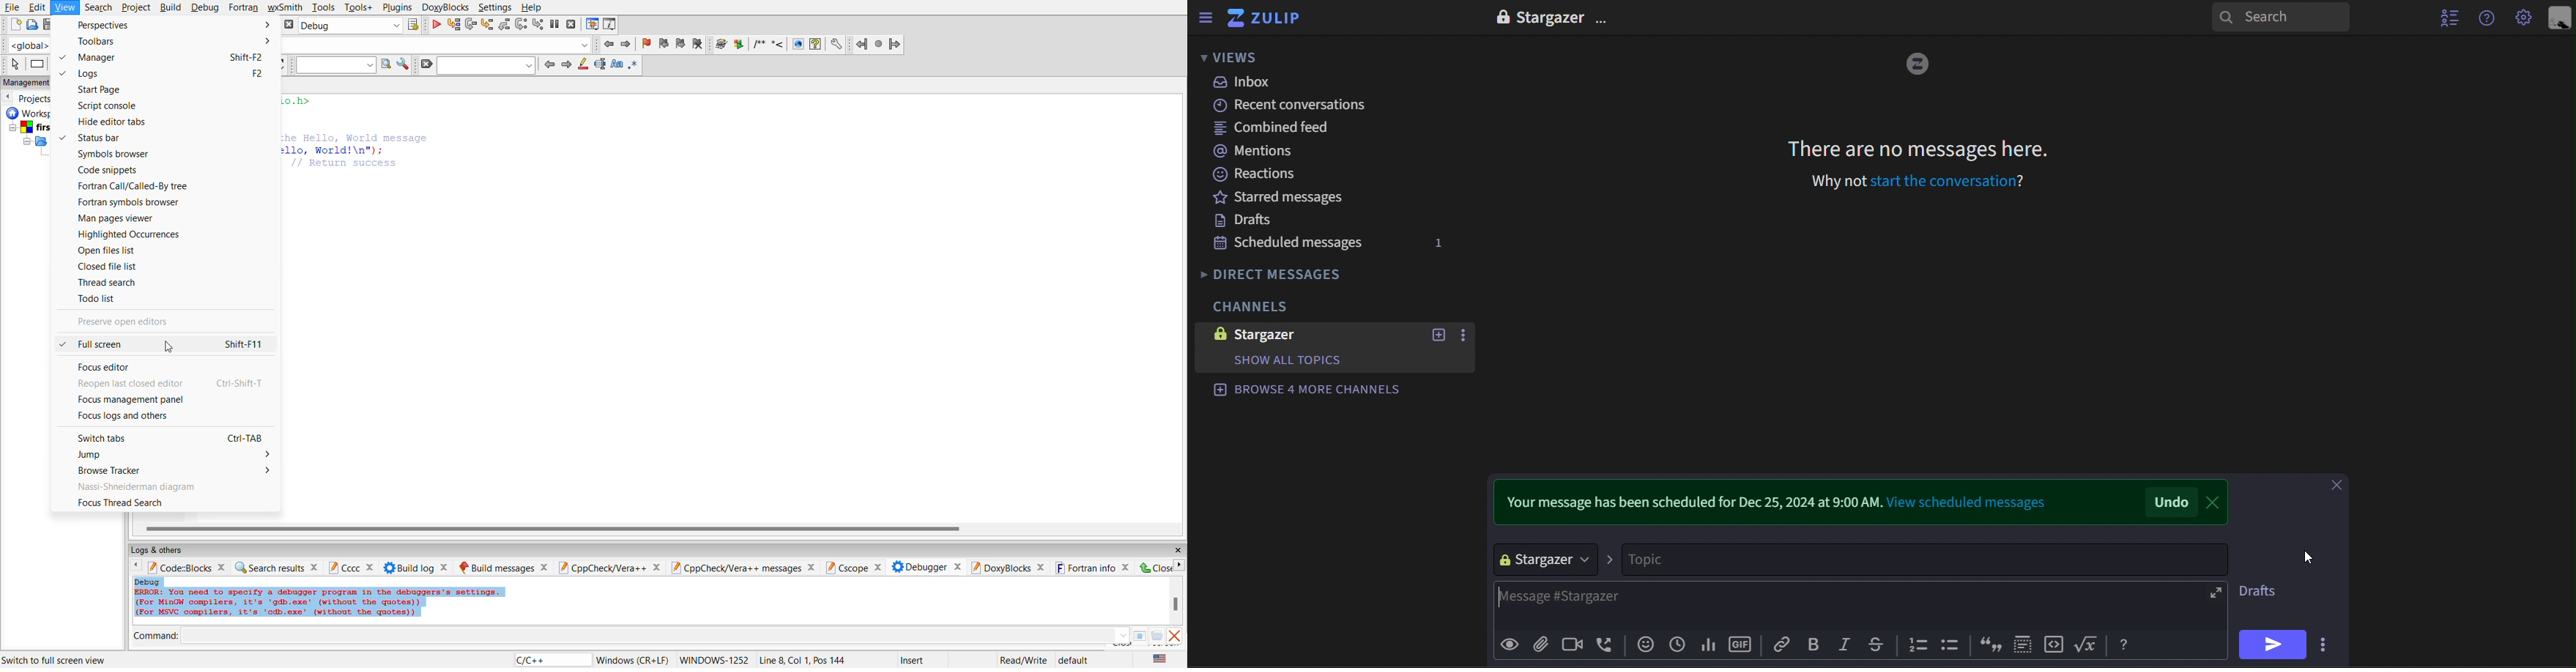  Describe the element at coordinates (1922, 152) in the screenshot. I see `There are no messages here` at that location.